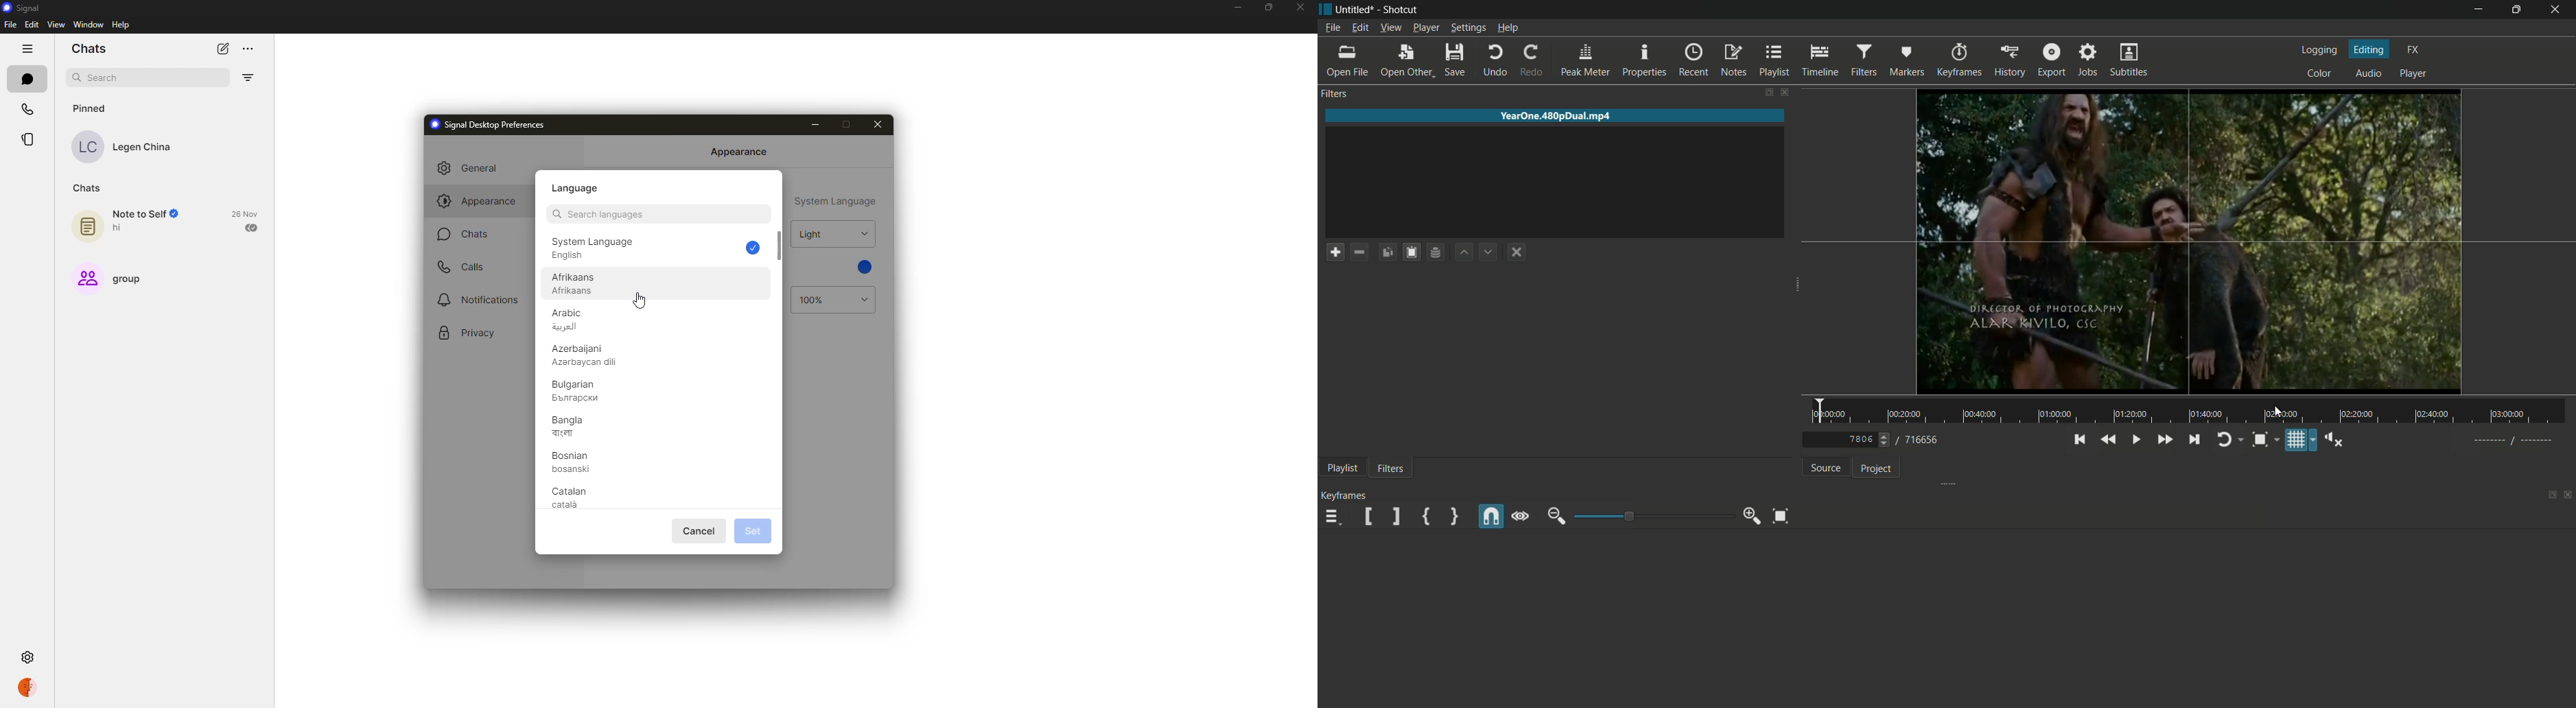  Describe the element at coordinates (2260, 441) in the screenshot. I see `toggle zoom` at that location.